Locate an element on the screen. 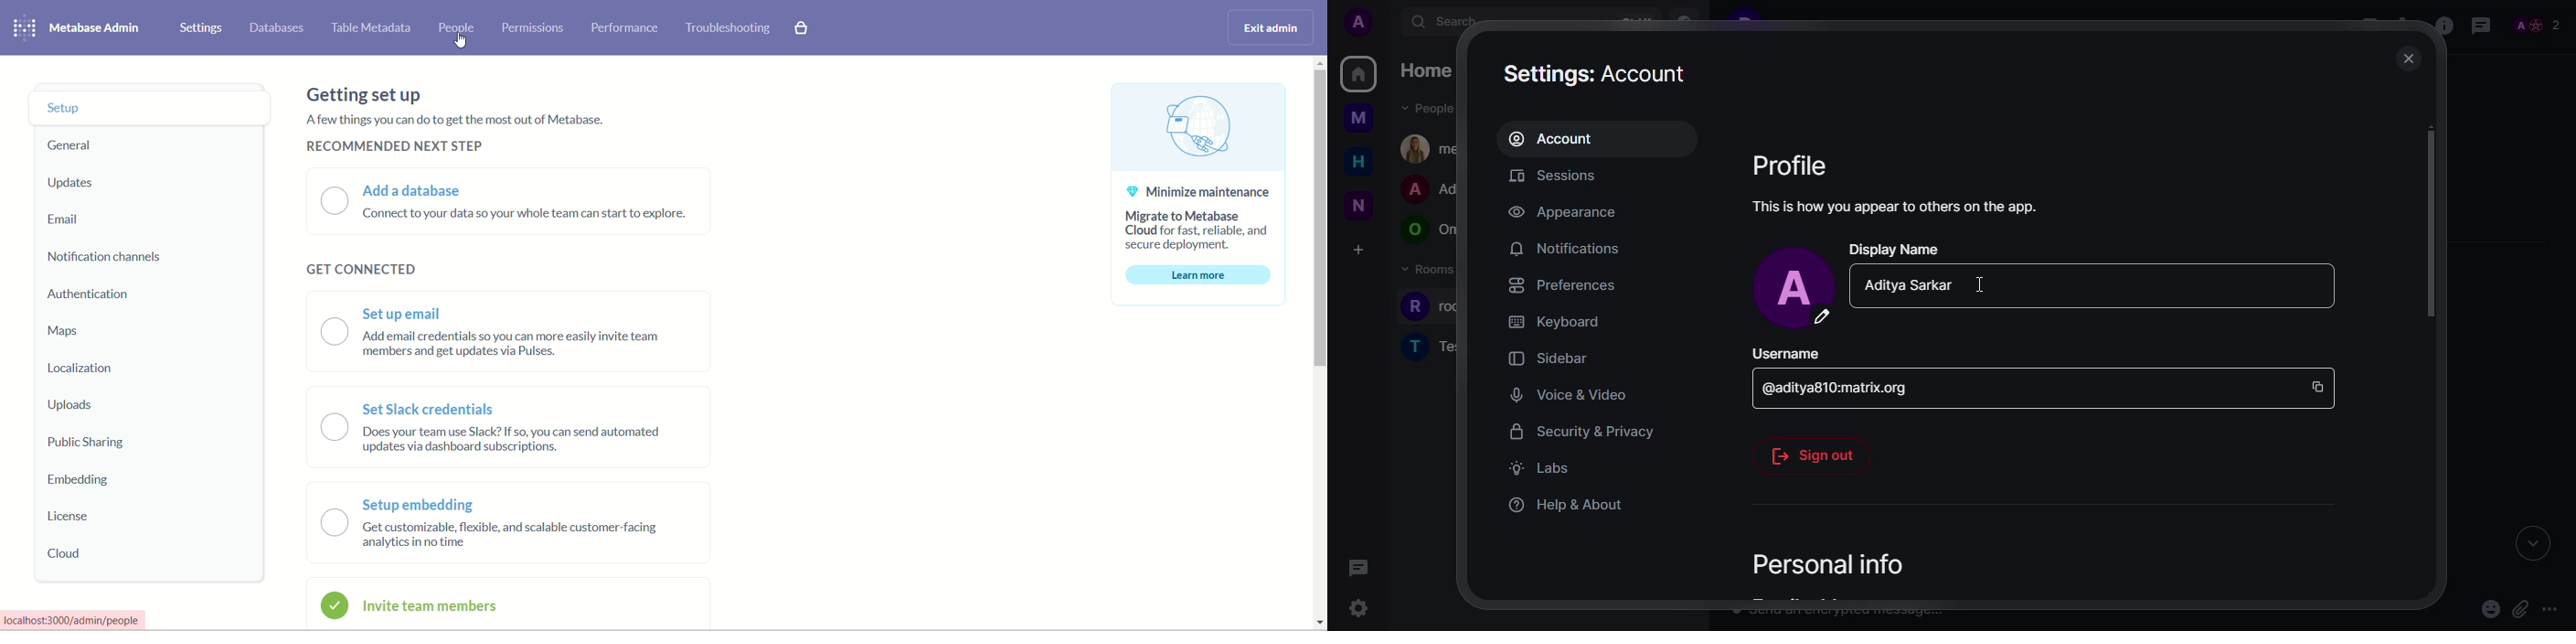 Image resolution: width=2576 pixels, height=644 pixels. embedding is located at coordinates (74, 484).